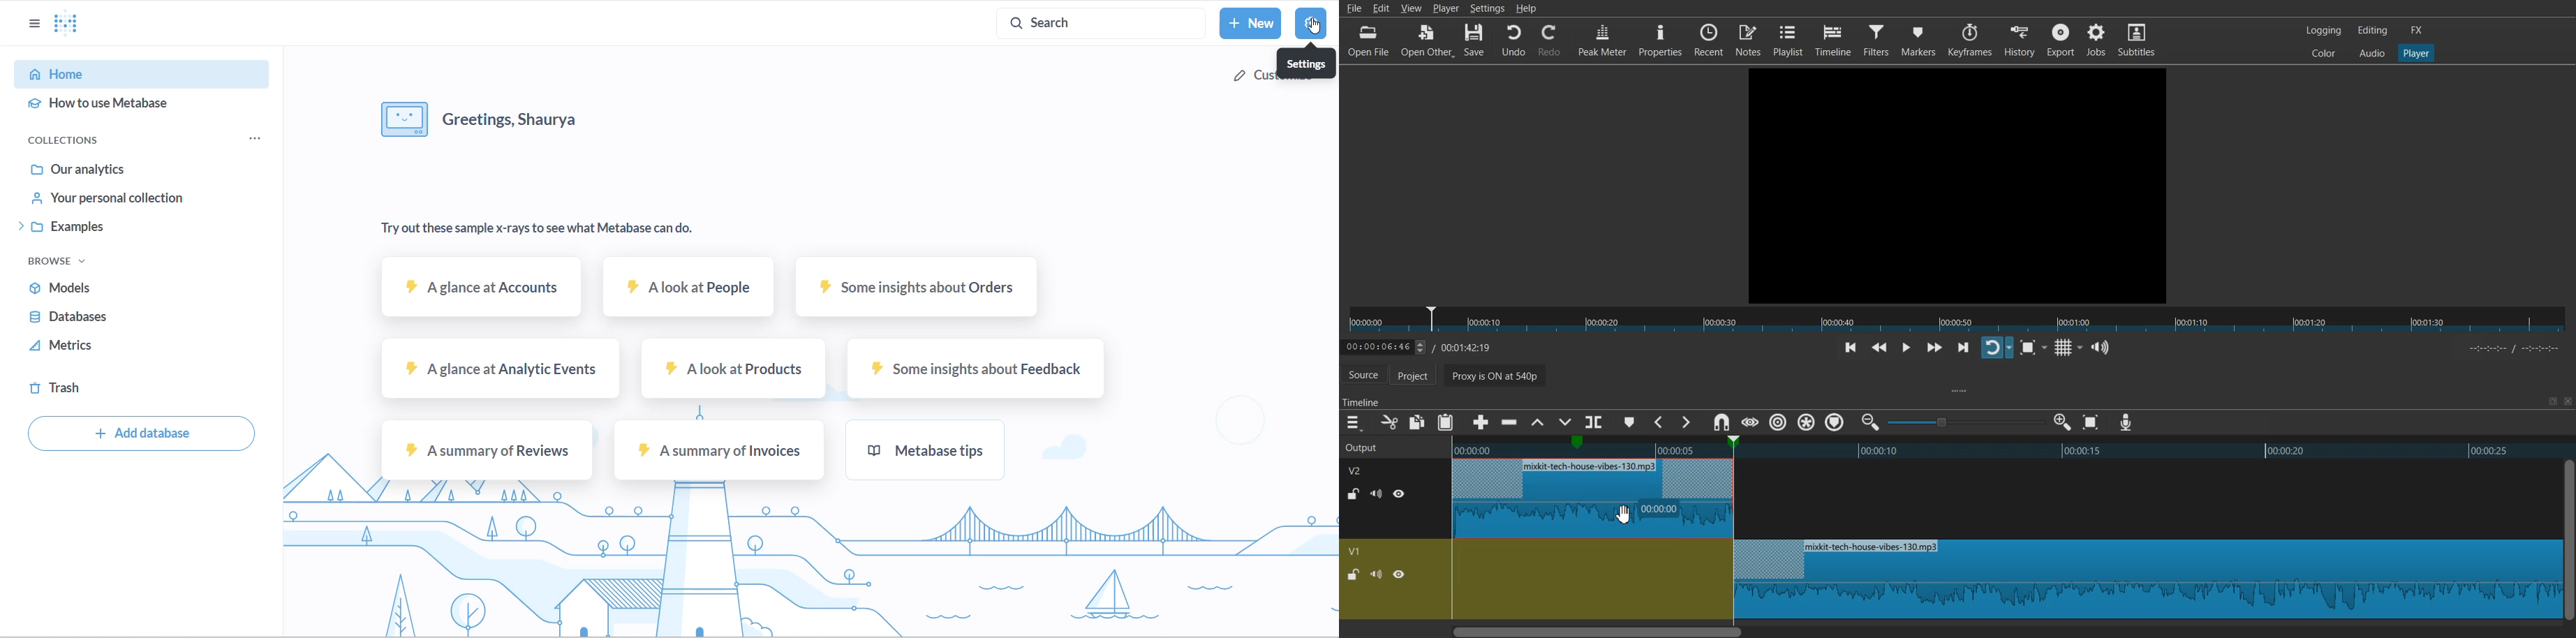  What do you see at coordinates (1481, 423) in the screenshot?
I see `Append ` at bounding box center [1481, 423].